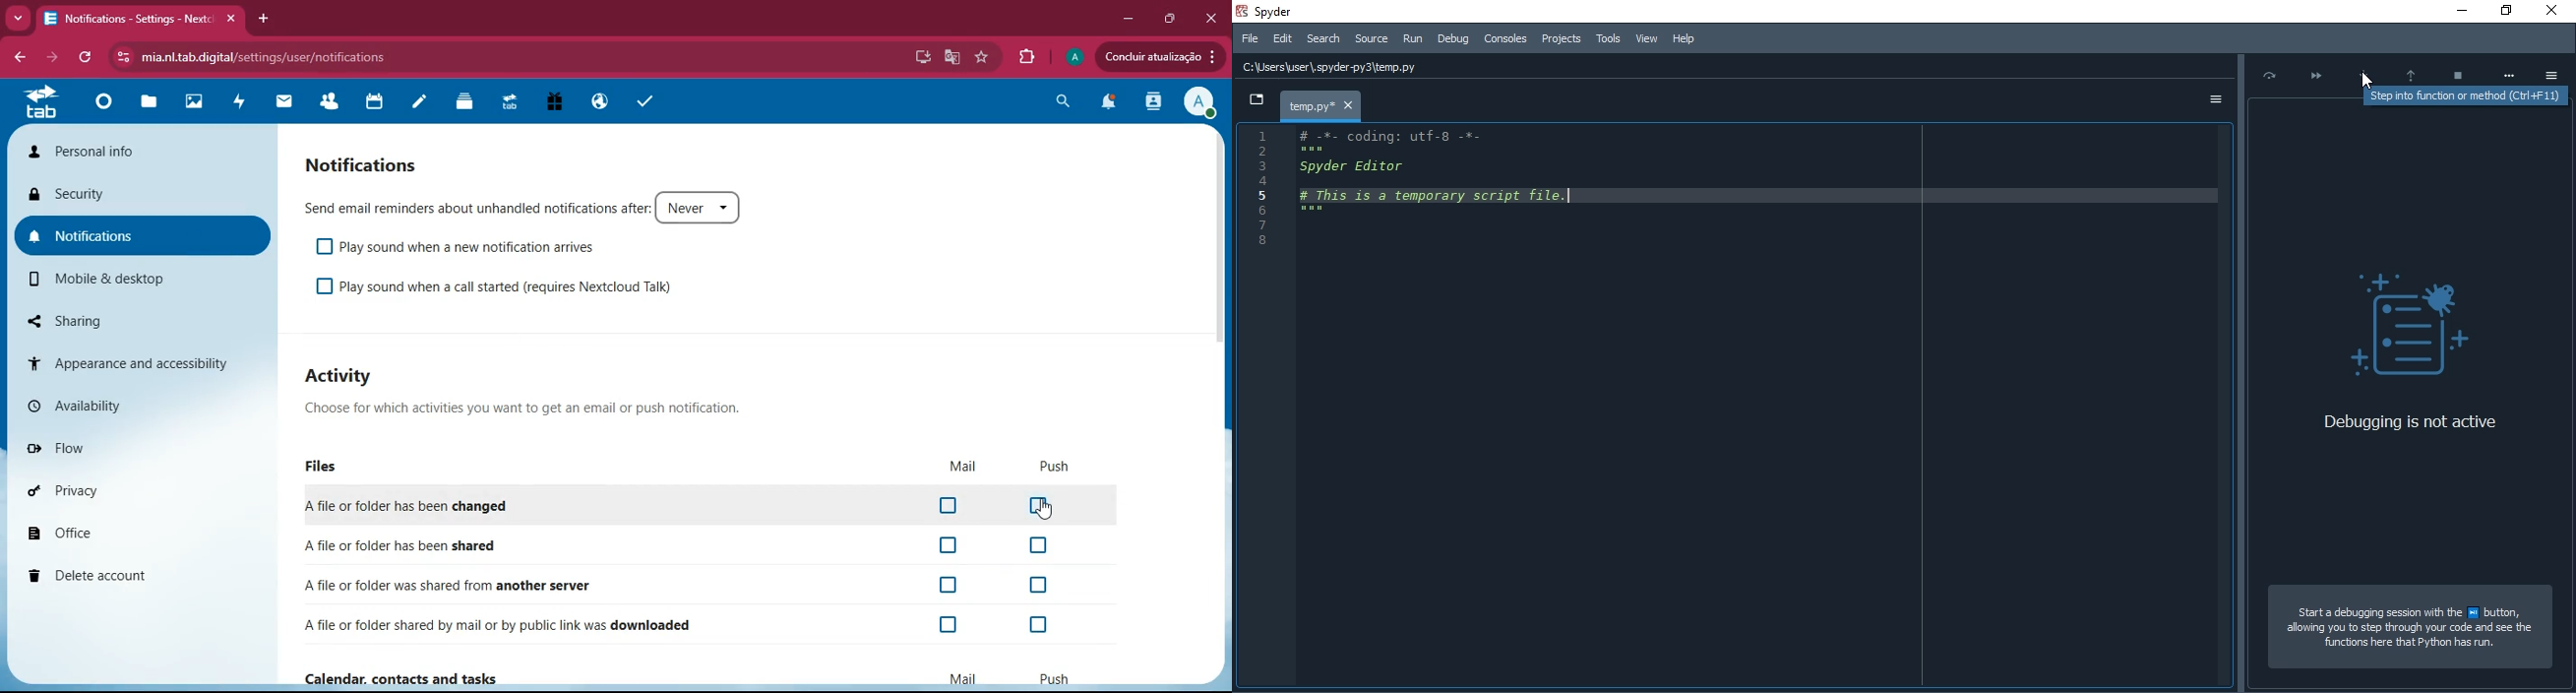 The height and width of the screenshot is (700, 2576). What do you see at coordinates (954, 624) in the screenshot?
I see `on` at bounding box center [954, 624].